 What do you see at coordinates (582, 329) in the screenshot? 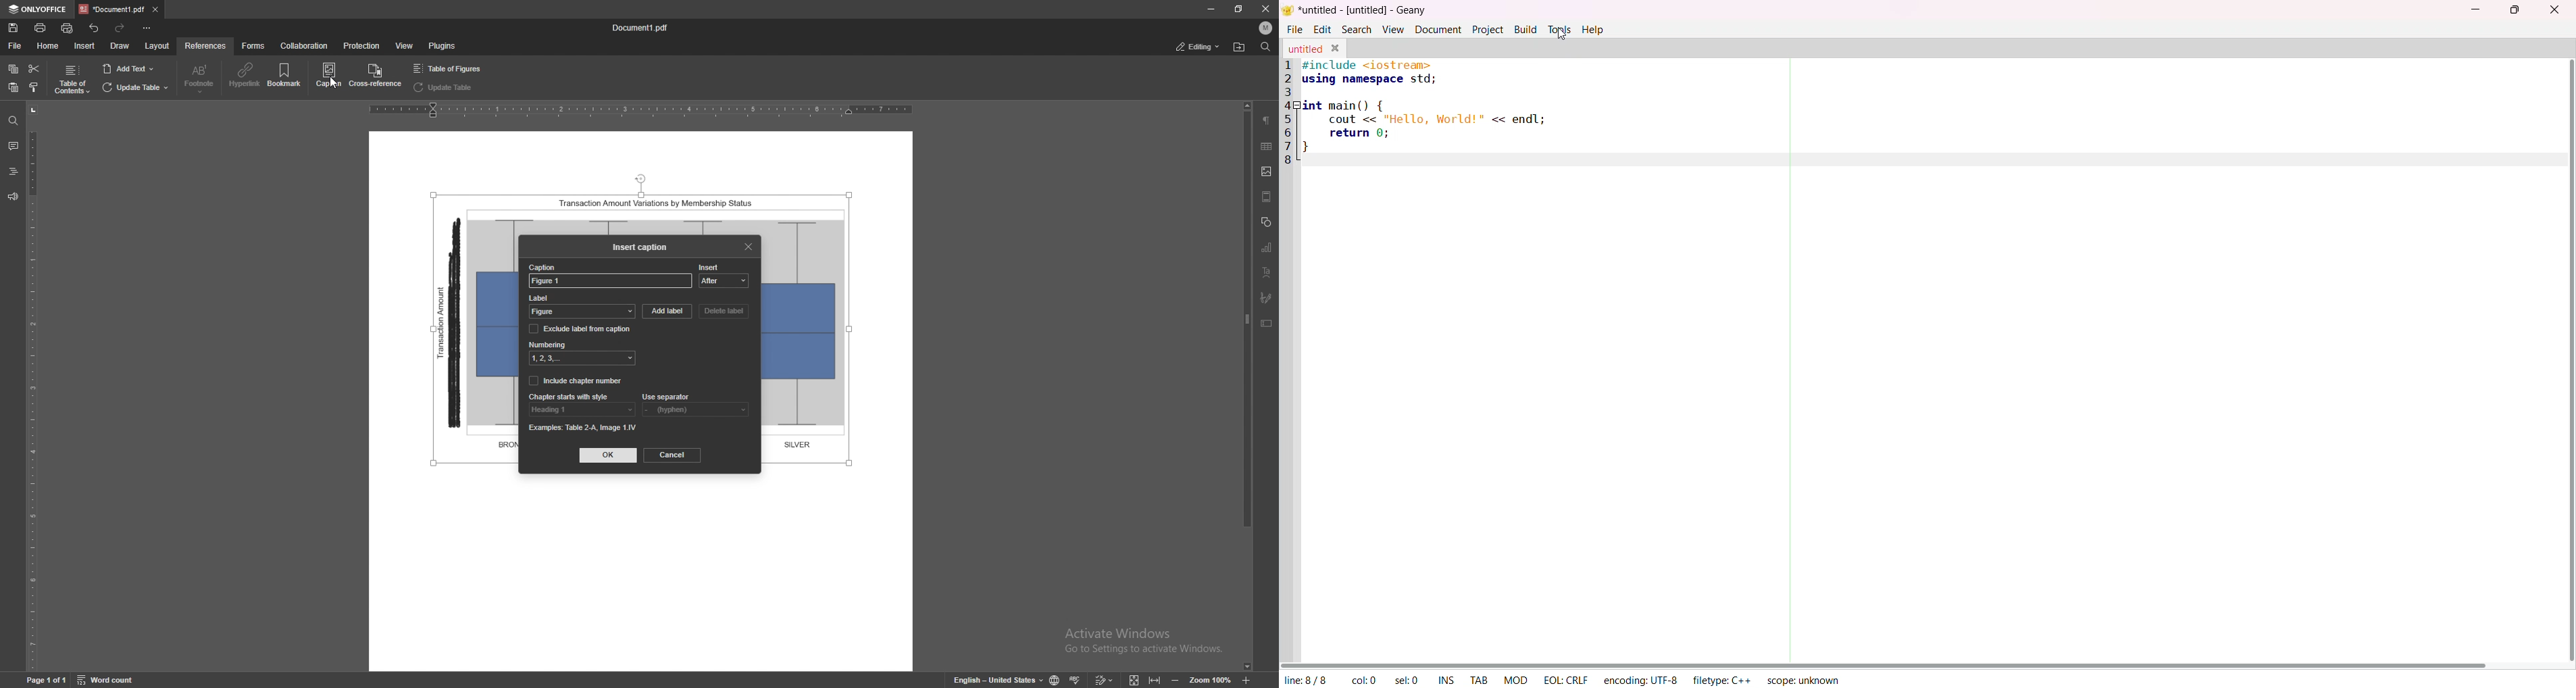
I see `exclude label from caption` at bounding box center [582, 329].